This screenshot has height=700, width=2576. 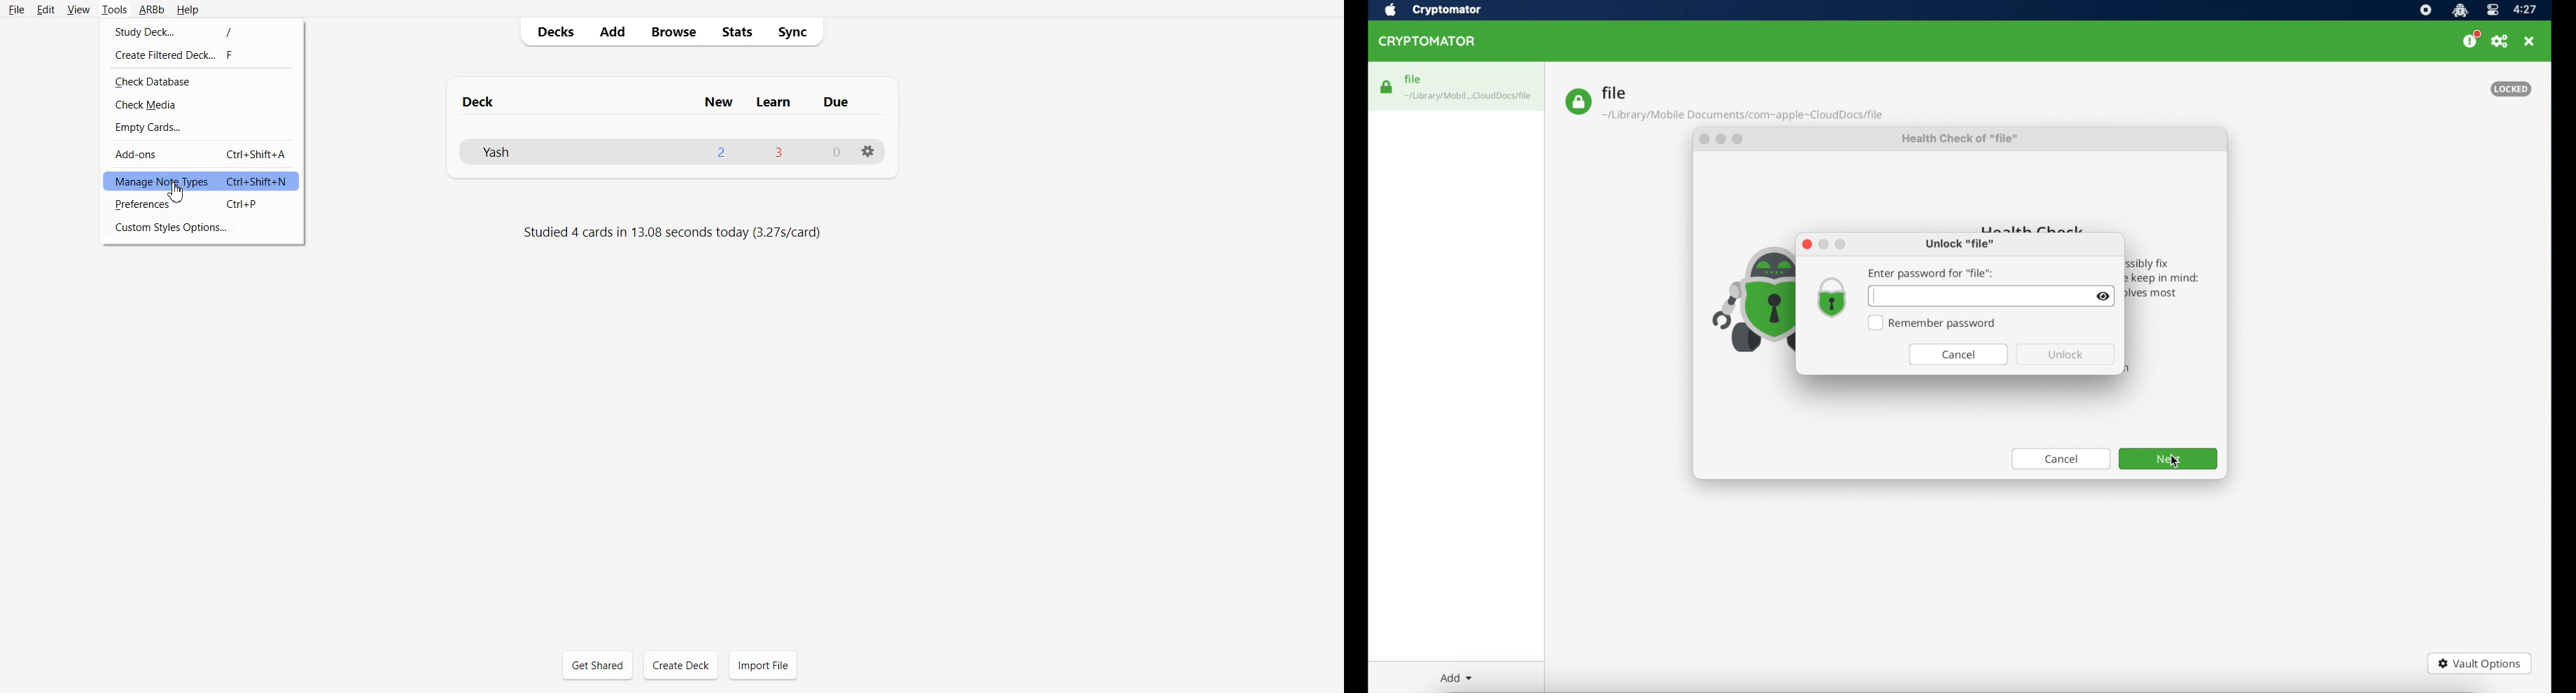 I want to click on Decks, so click(x=552, y=31).